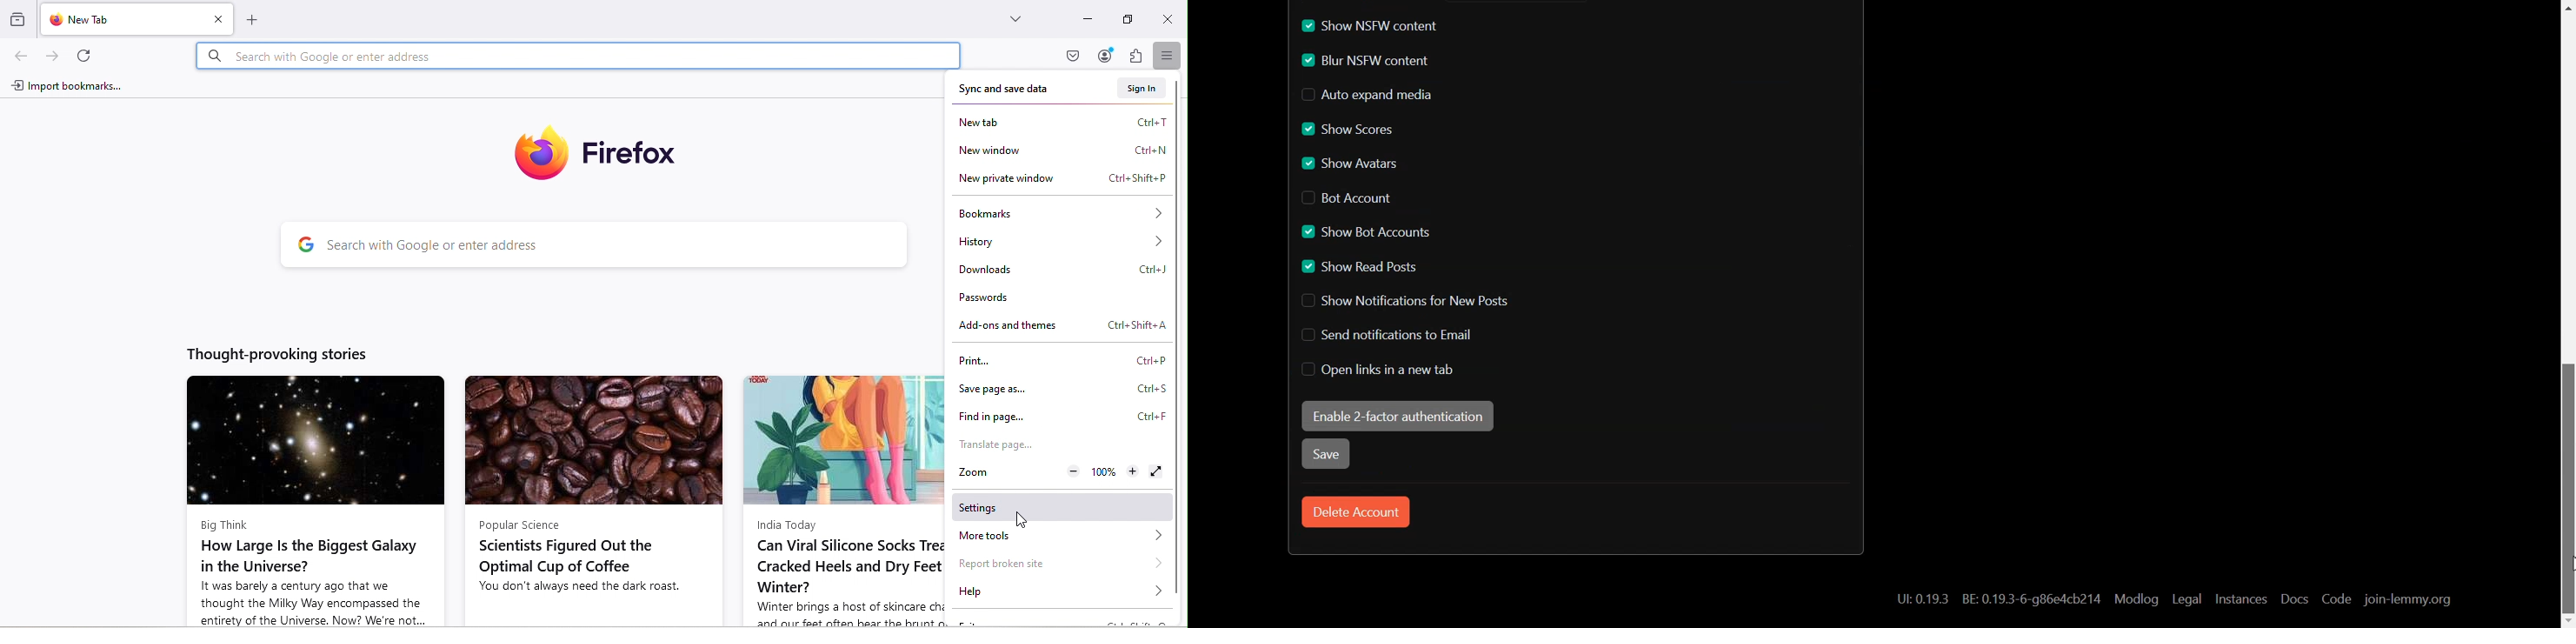 The width and height of the screenshot is (2576, 644). What do you see at coordinates (1062, 239) in the screenshot?
I see `History` at bounding box center [1062, 239].